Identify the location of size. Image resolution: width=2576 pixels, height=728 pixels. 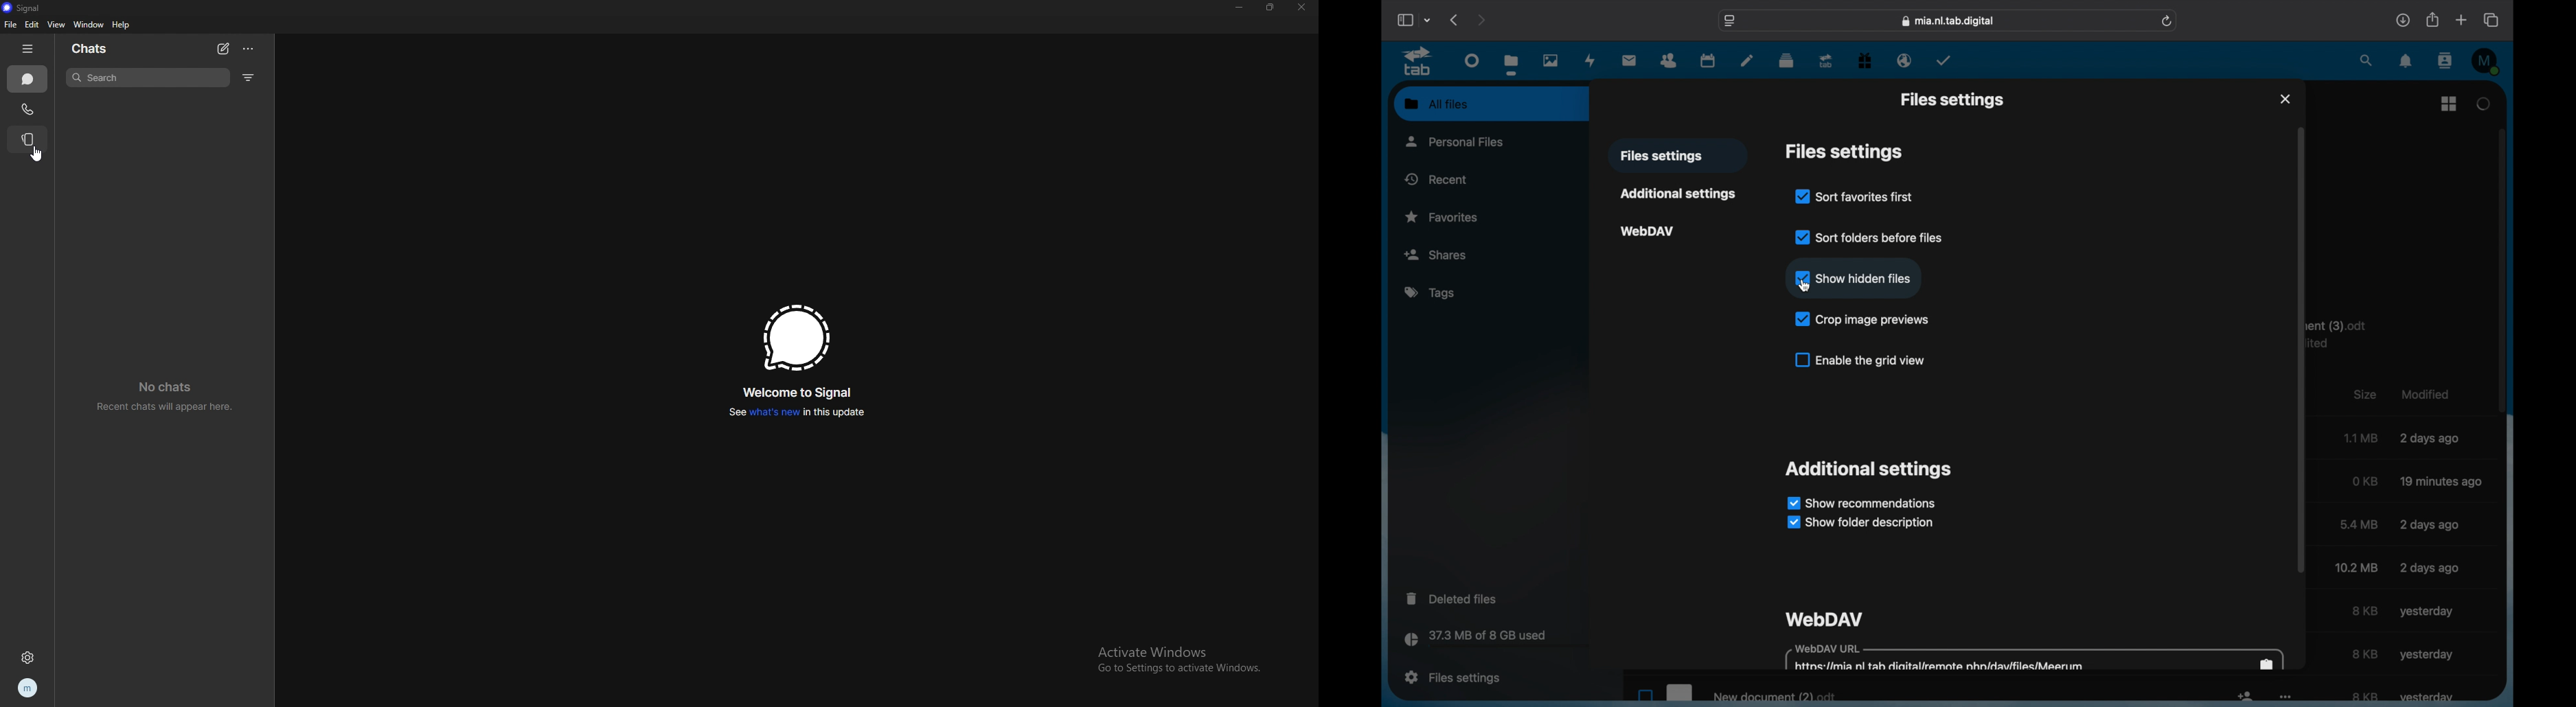
(2363, 437).